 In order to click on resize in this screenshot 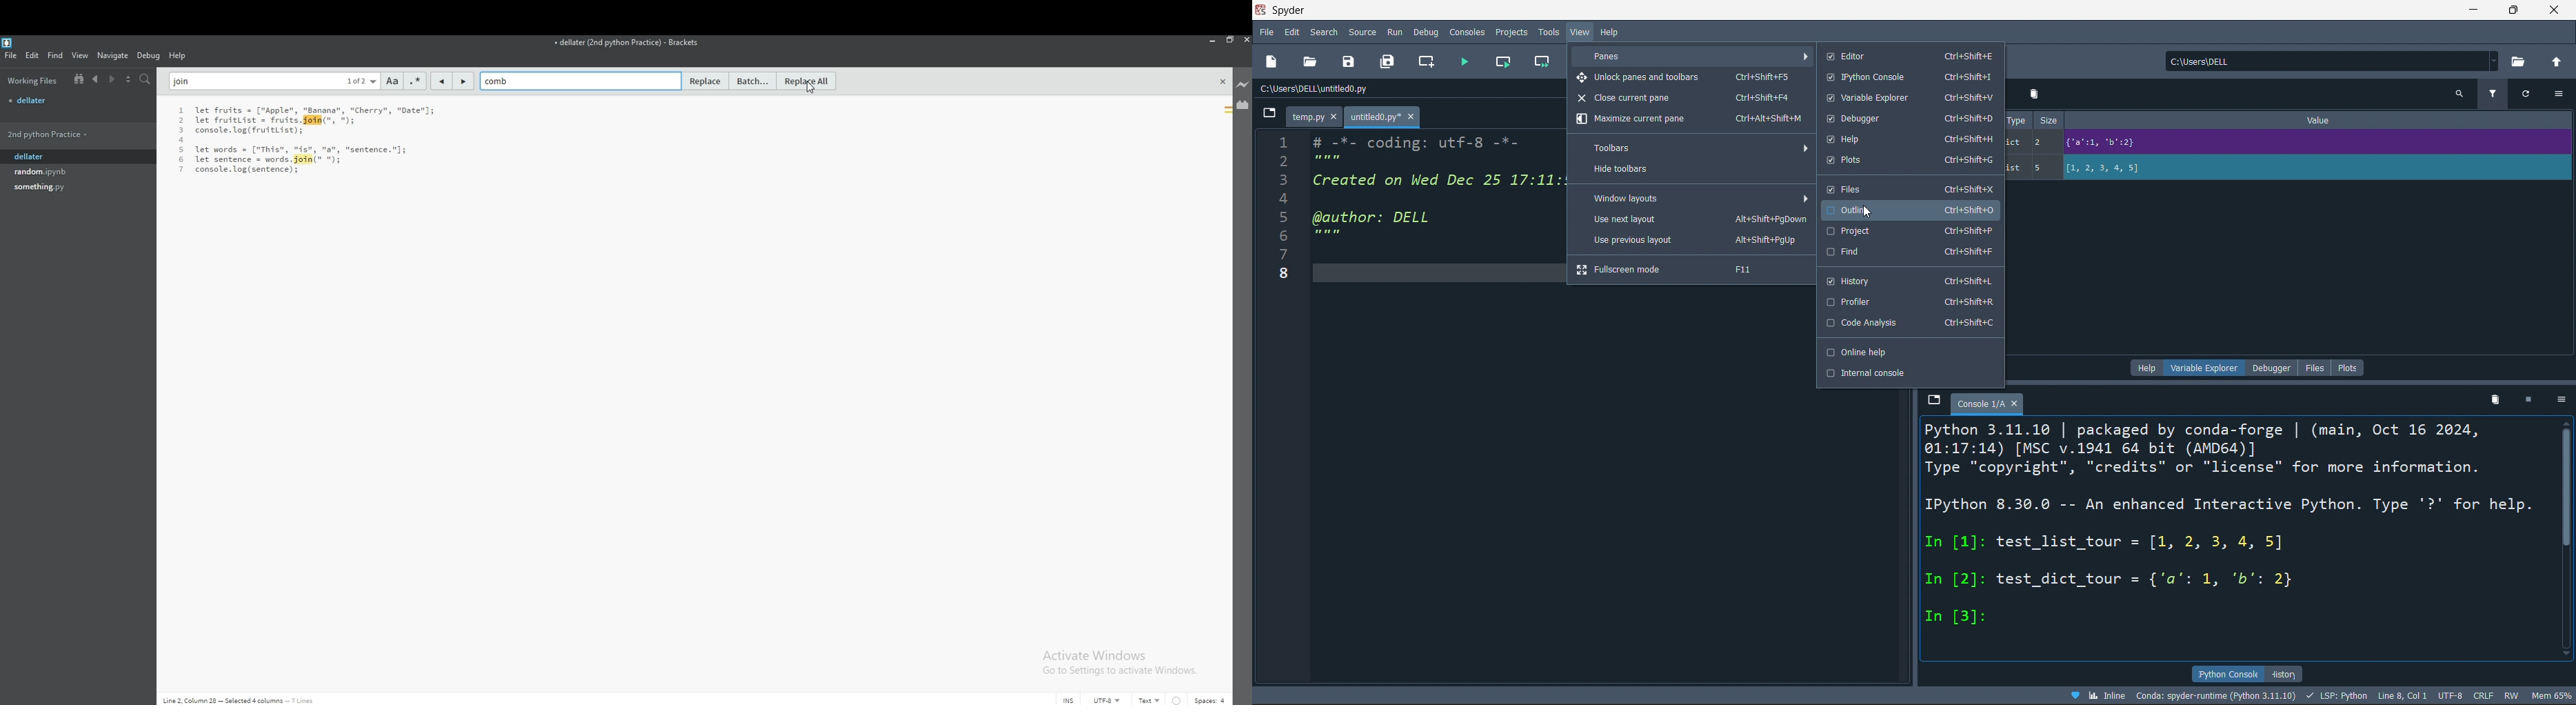, I will do `click(1230, 39)`.